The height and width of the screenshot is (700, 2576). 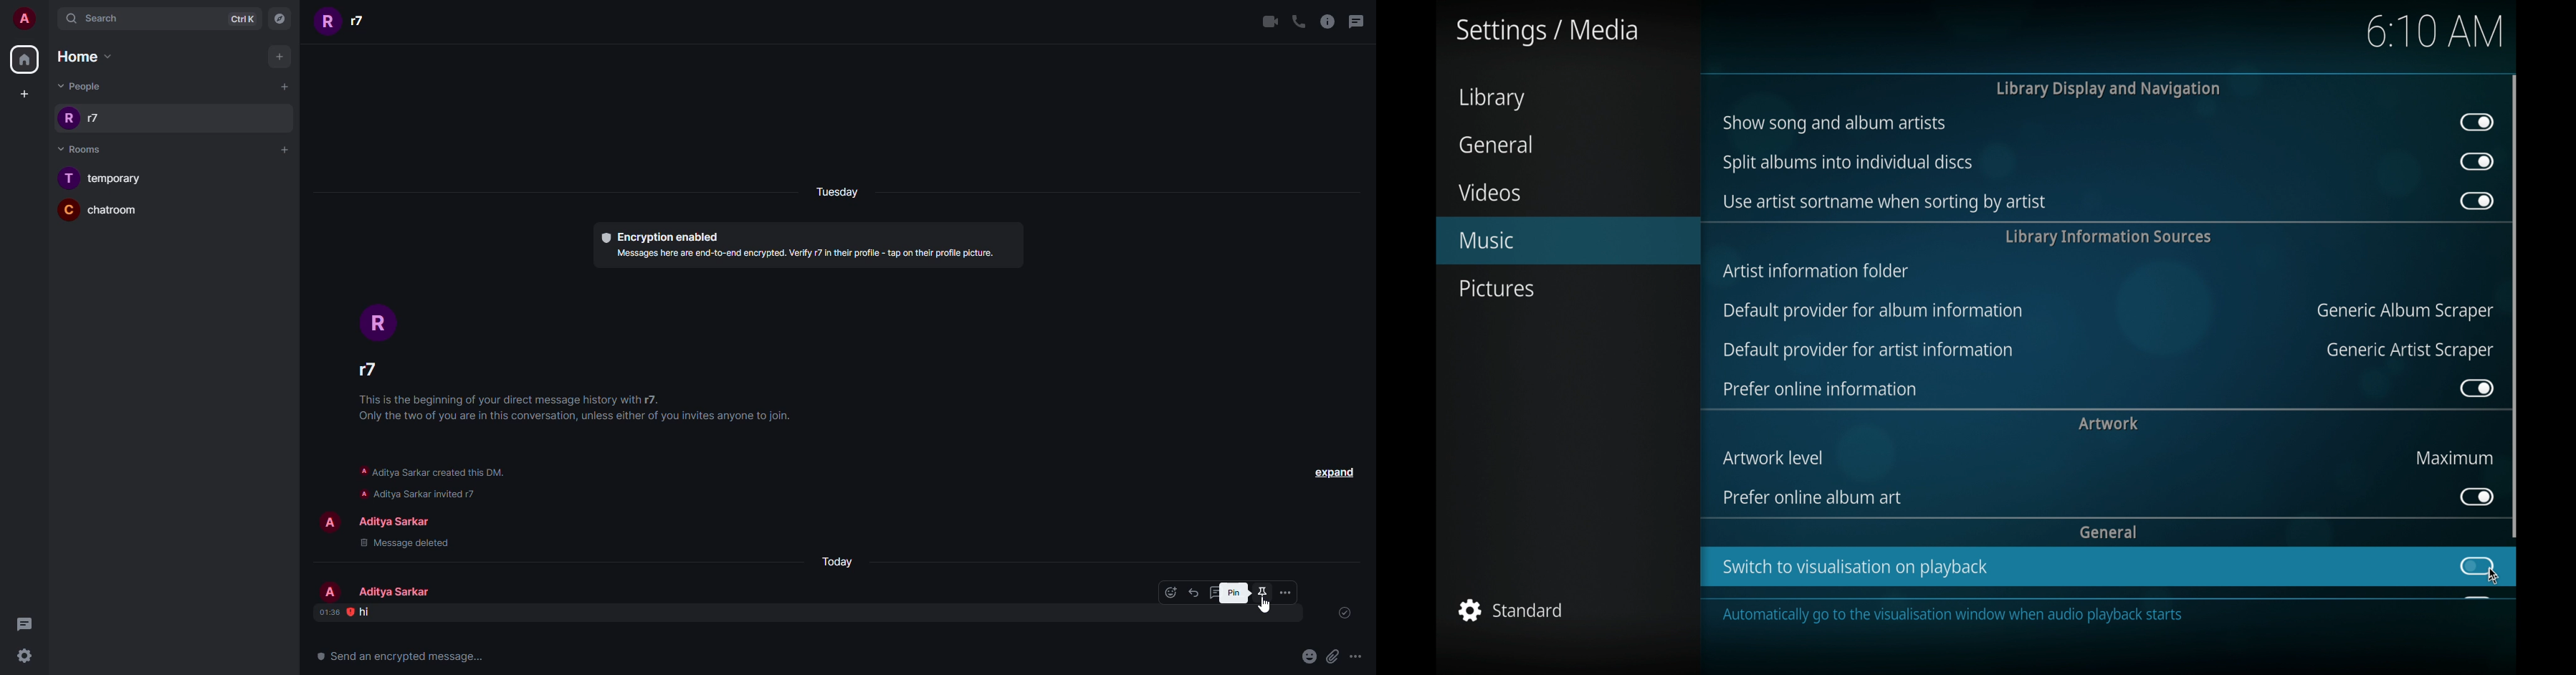 I want to click on search, so click(x=97, y=17).